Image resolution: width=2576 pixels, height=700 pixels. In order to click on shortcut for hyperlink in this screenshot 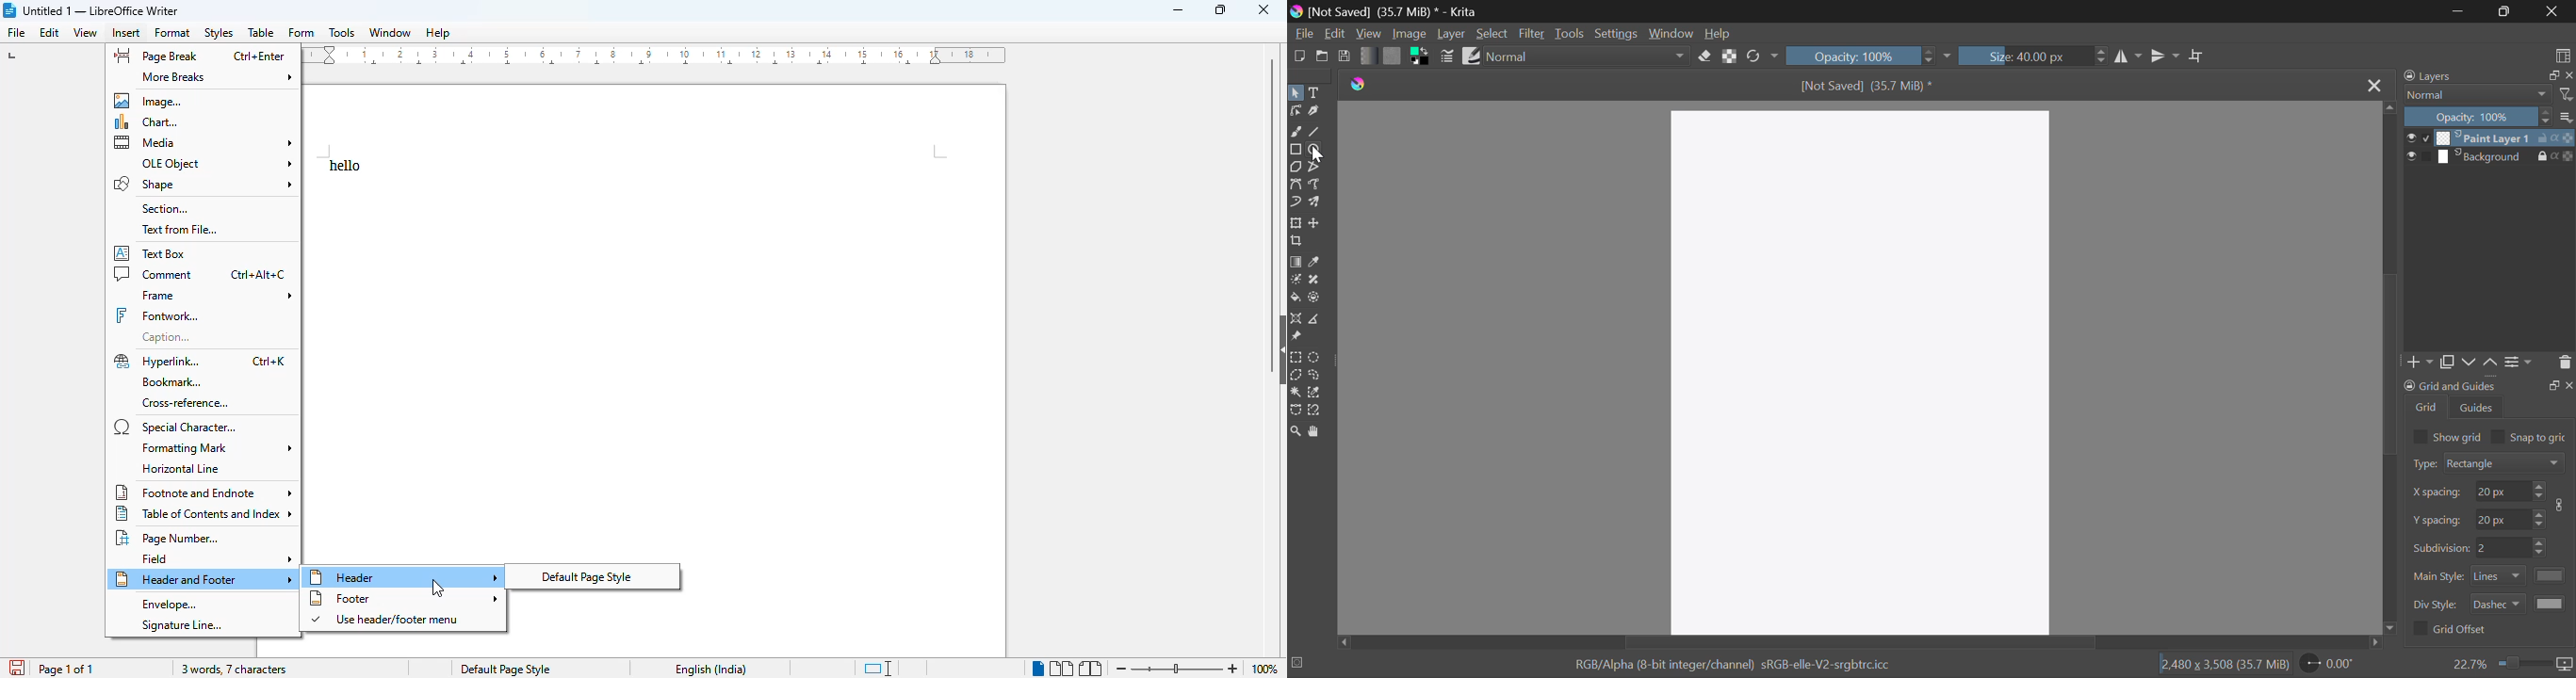, I will do `click(267, 361)`.